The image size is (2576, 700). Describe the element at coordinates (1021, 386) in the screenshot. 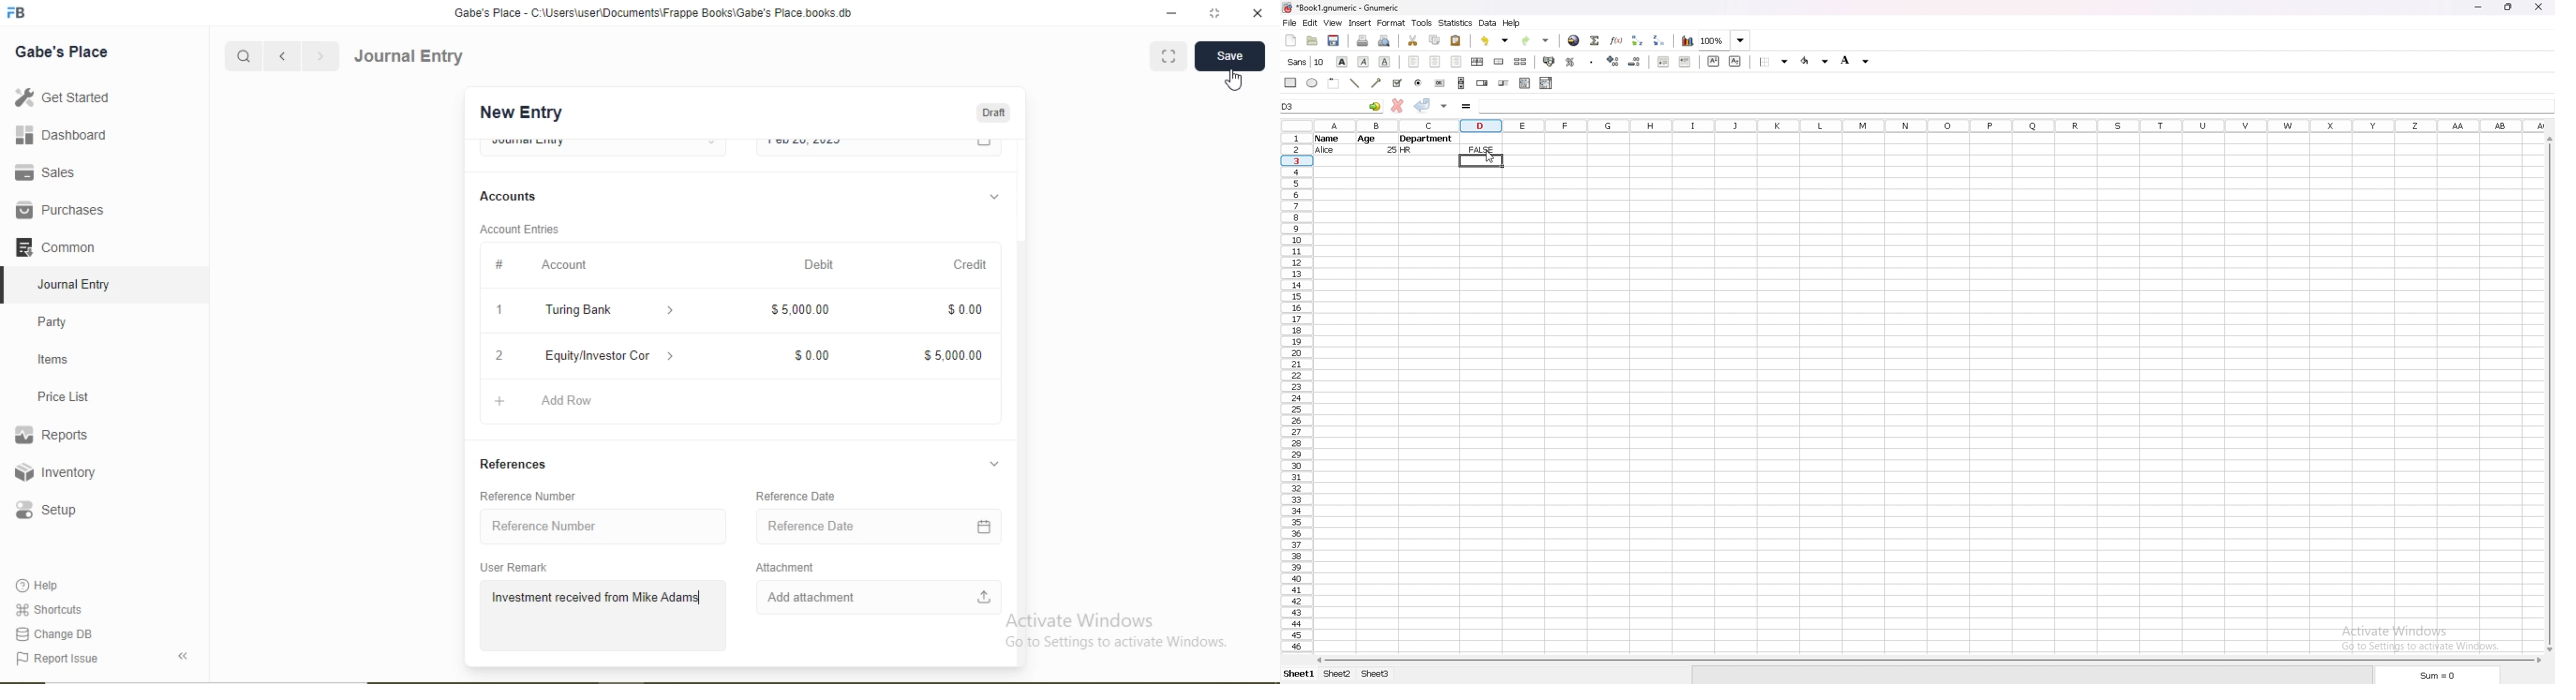

I see `Scroll bar` at that location.